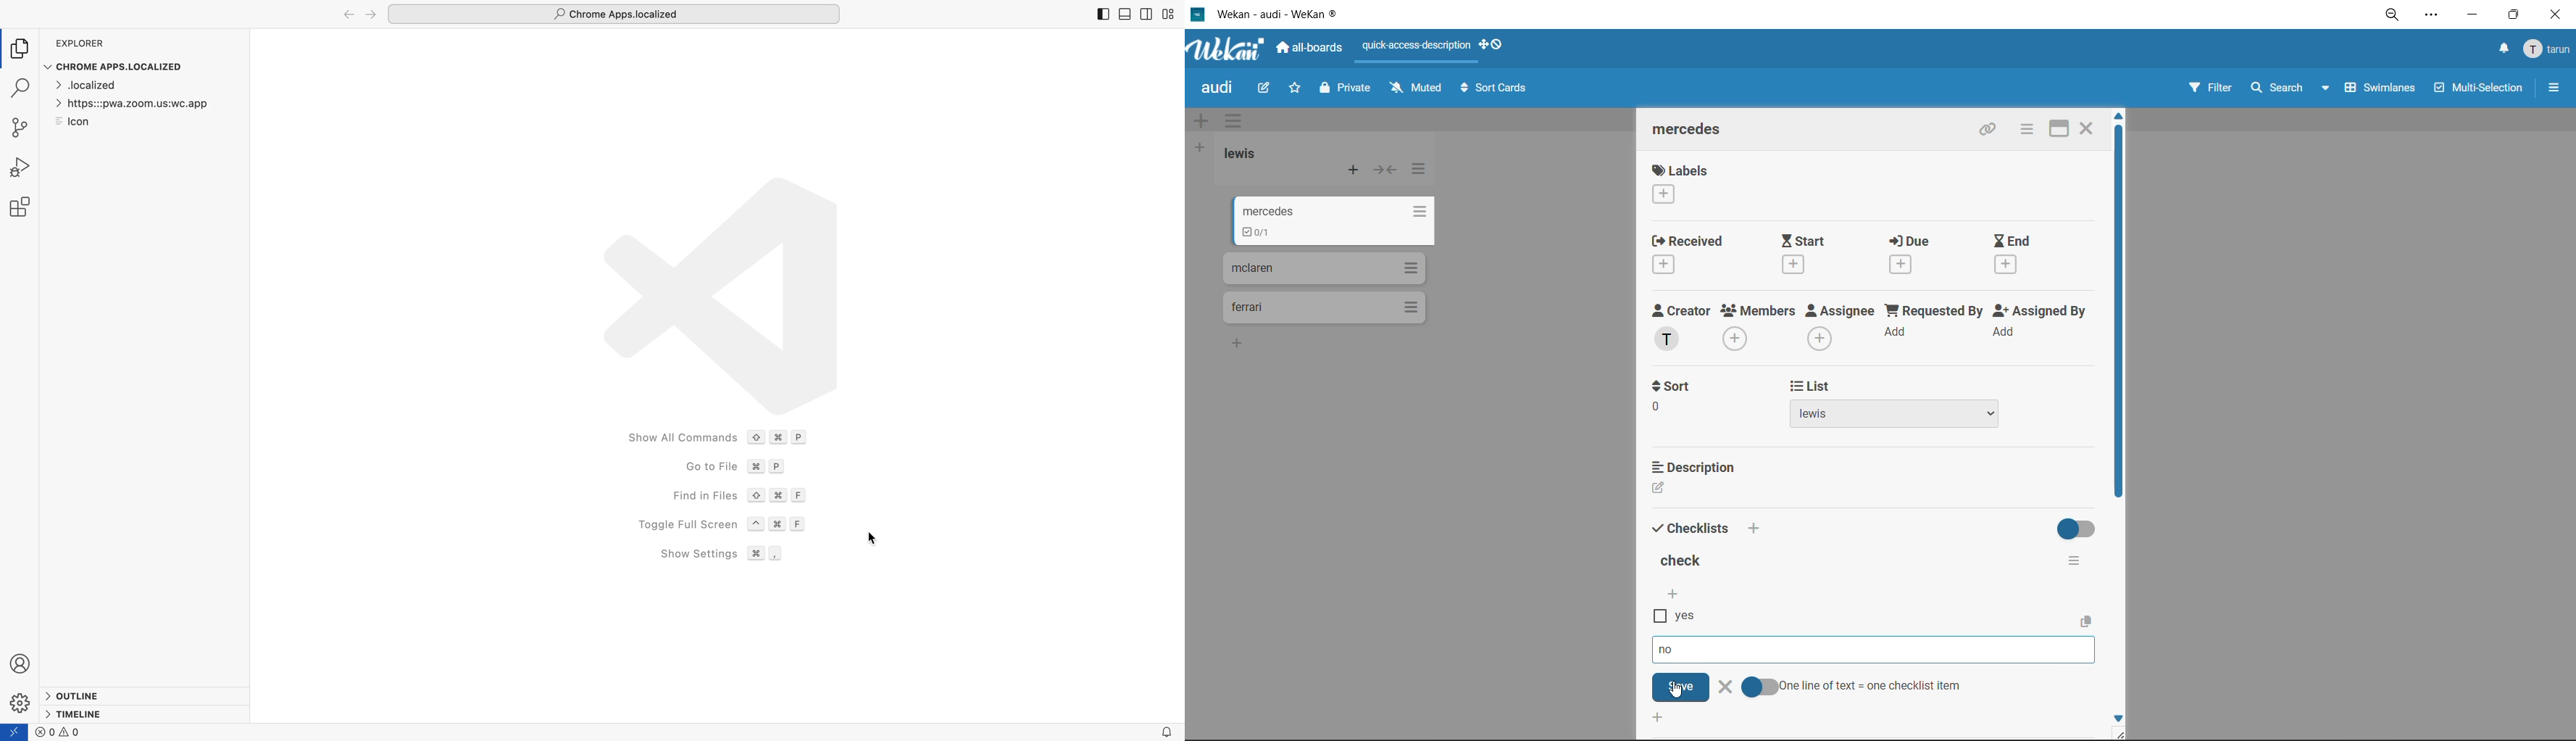 The image size is (2576, 756). What do you see at coordinates (23, 128) in the screenshot?
I see `source control` at bounding box center [23, 128].